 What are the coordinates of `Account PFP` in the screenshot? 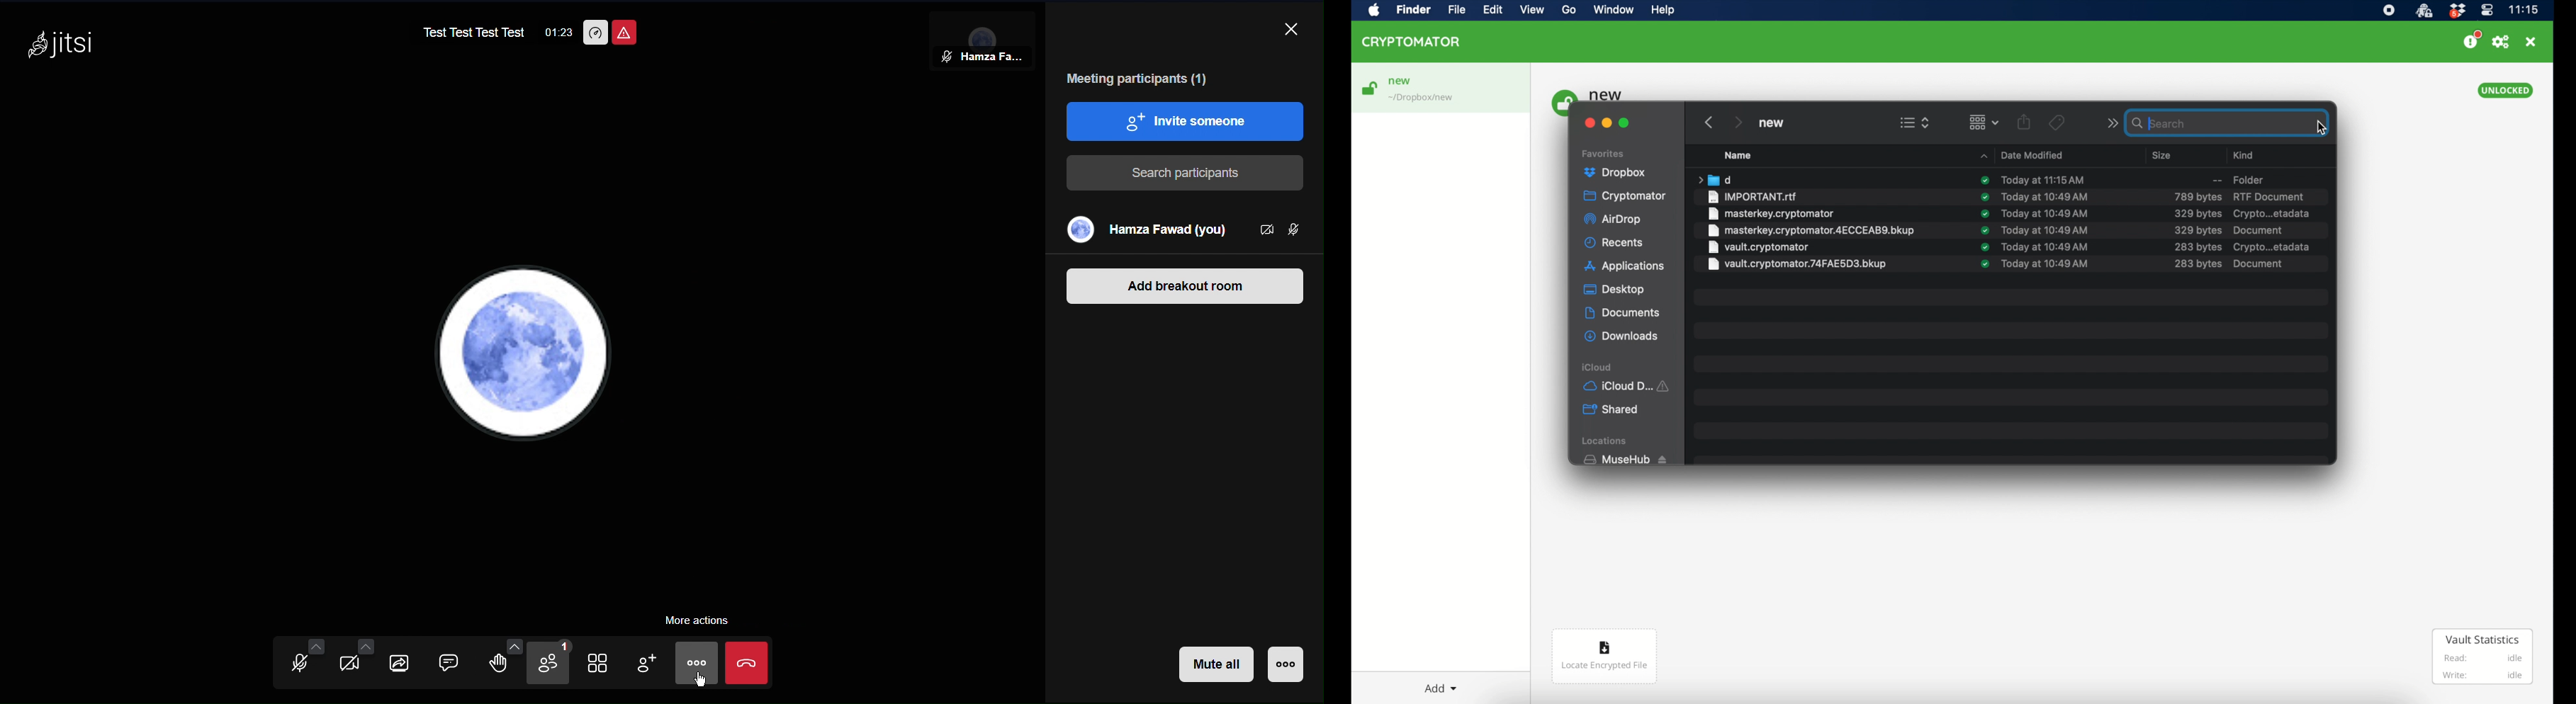 It's located at (525, 351).